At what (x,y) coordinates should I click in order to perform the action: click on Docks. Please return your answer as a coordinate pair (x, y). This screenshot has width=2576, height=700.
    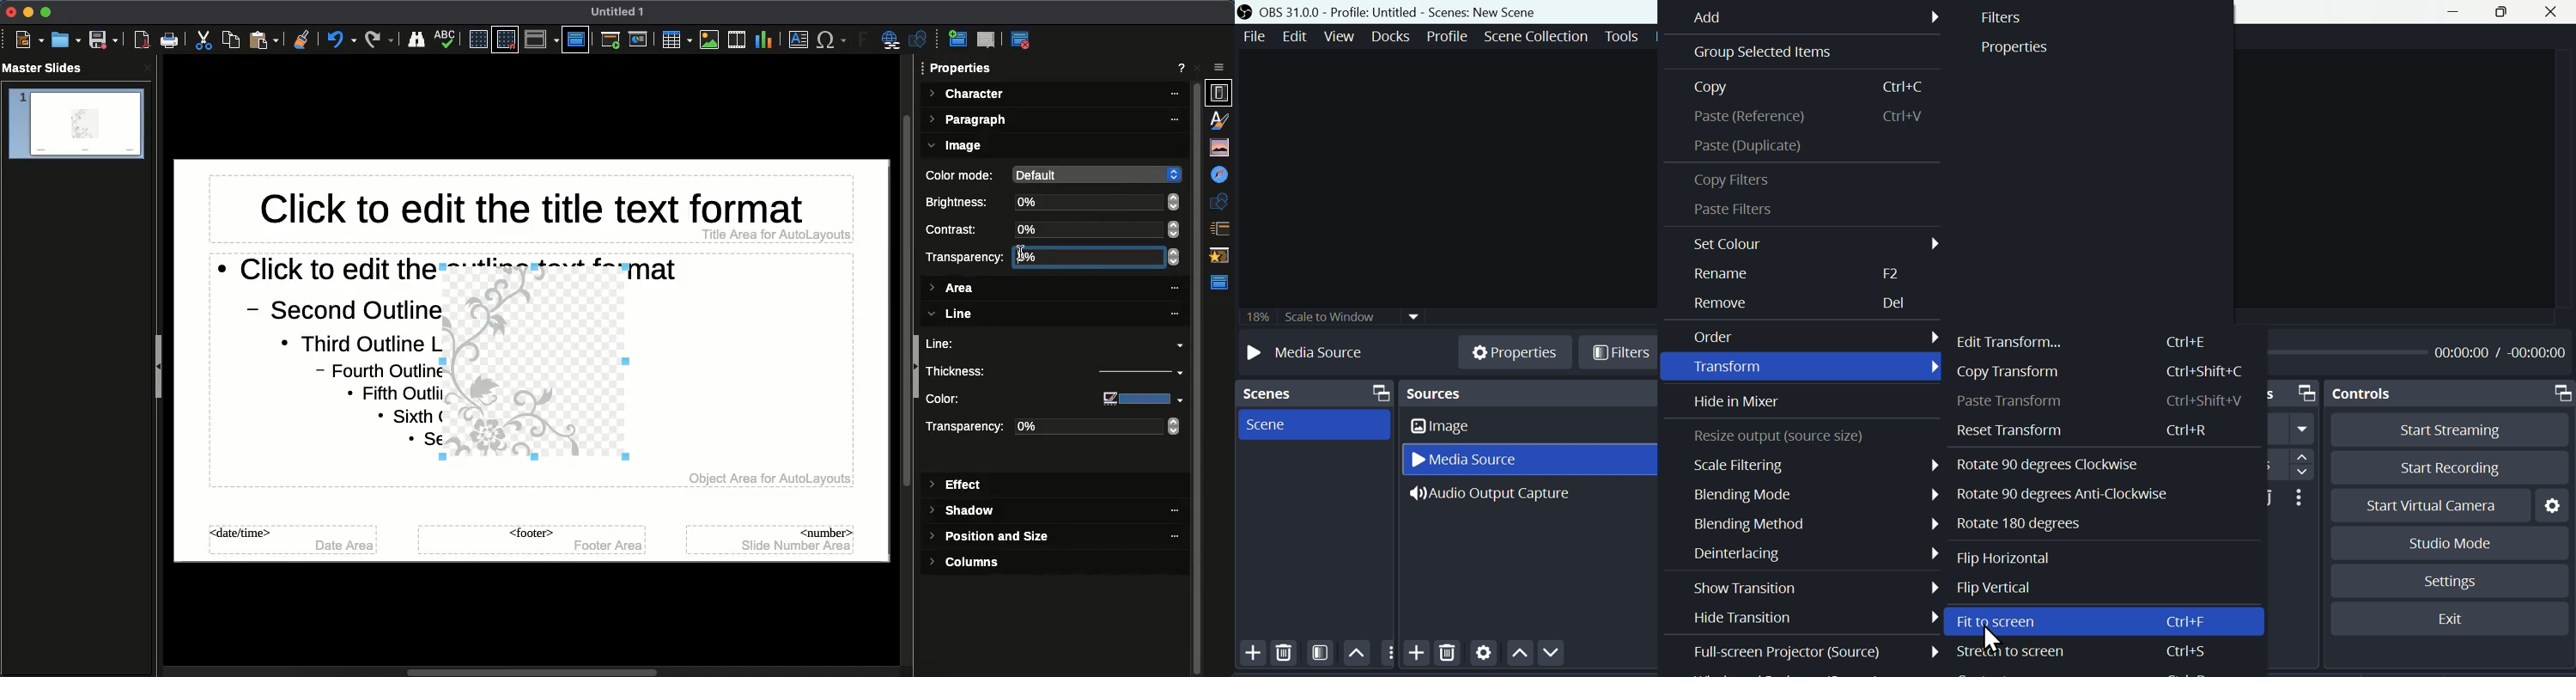
    Looking at the image, I should click on (1389, 36).